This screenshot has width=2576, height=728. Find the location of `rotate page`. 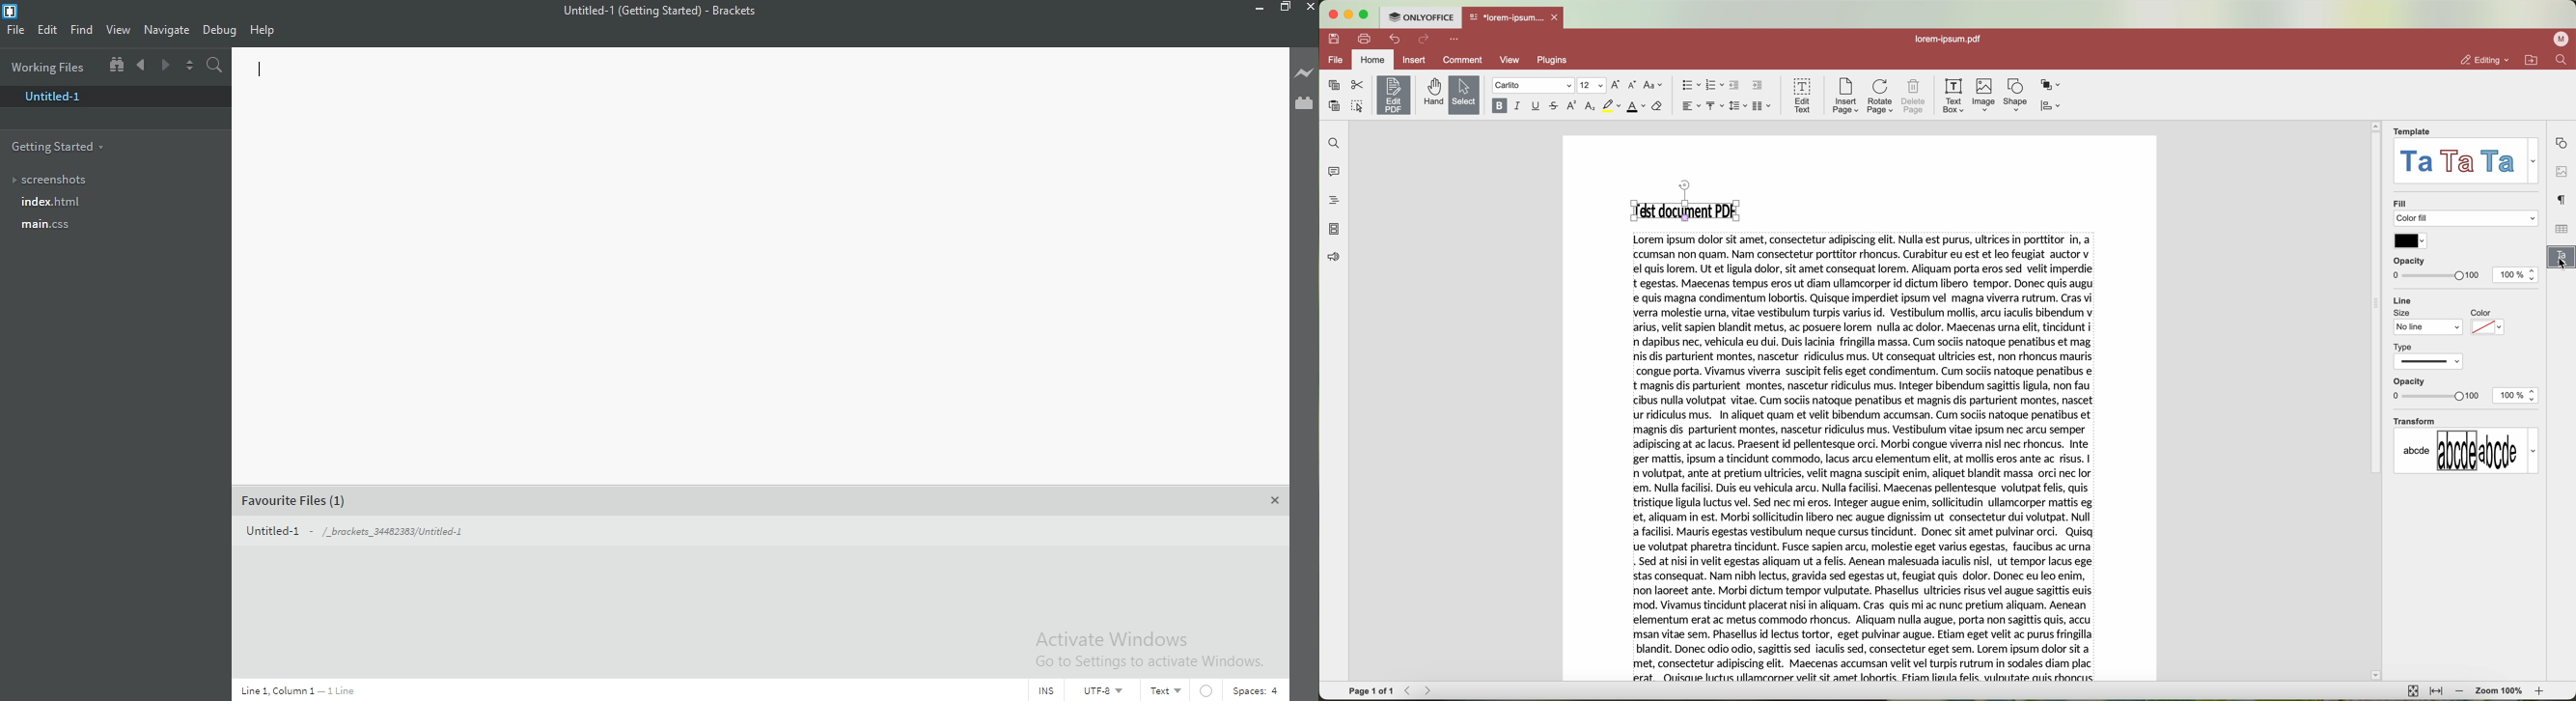

rotate page is located at coordinates (1881, 96).